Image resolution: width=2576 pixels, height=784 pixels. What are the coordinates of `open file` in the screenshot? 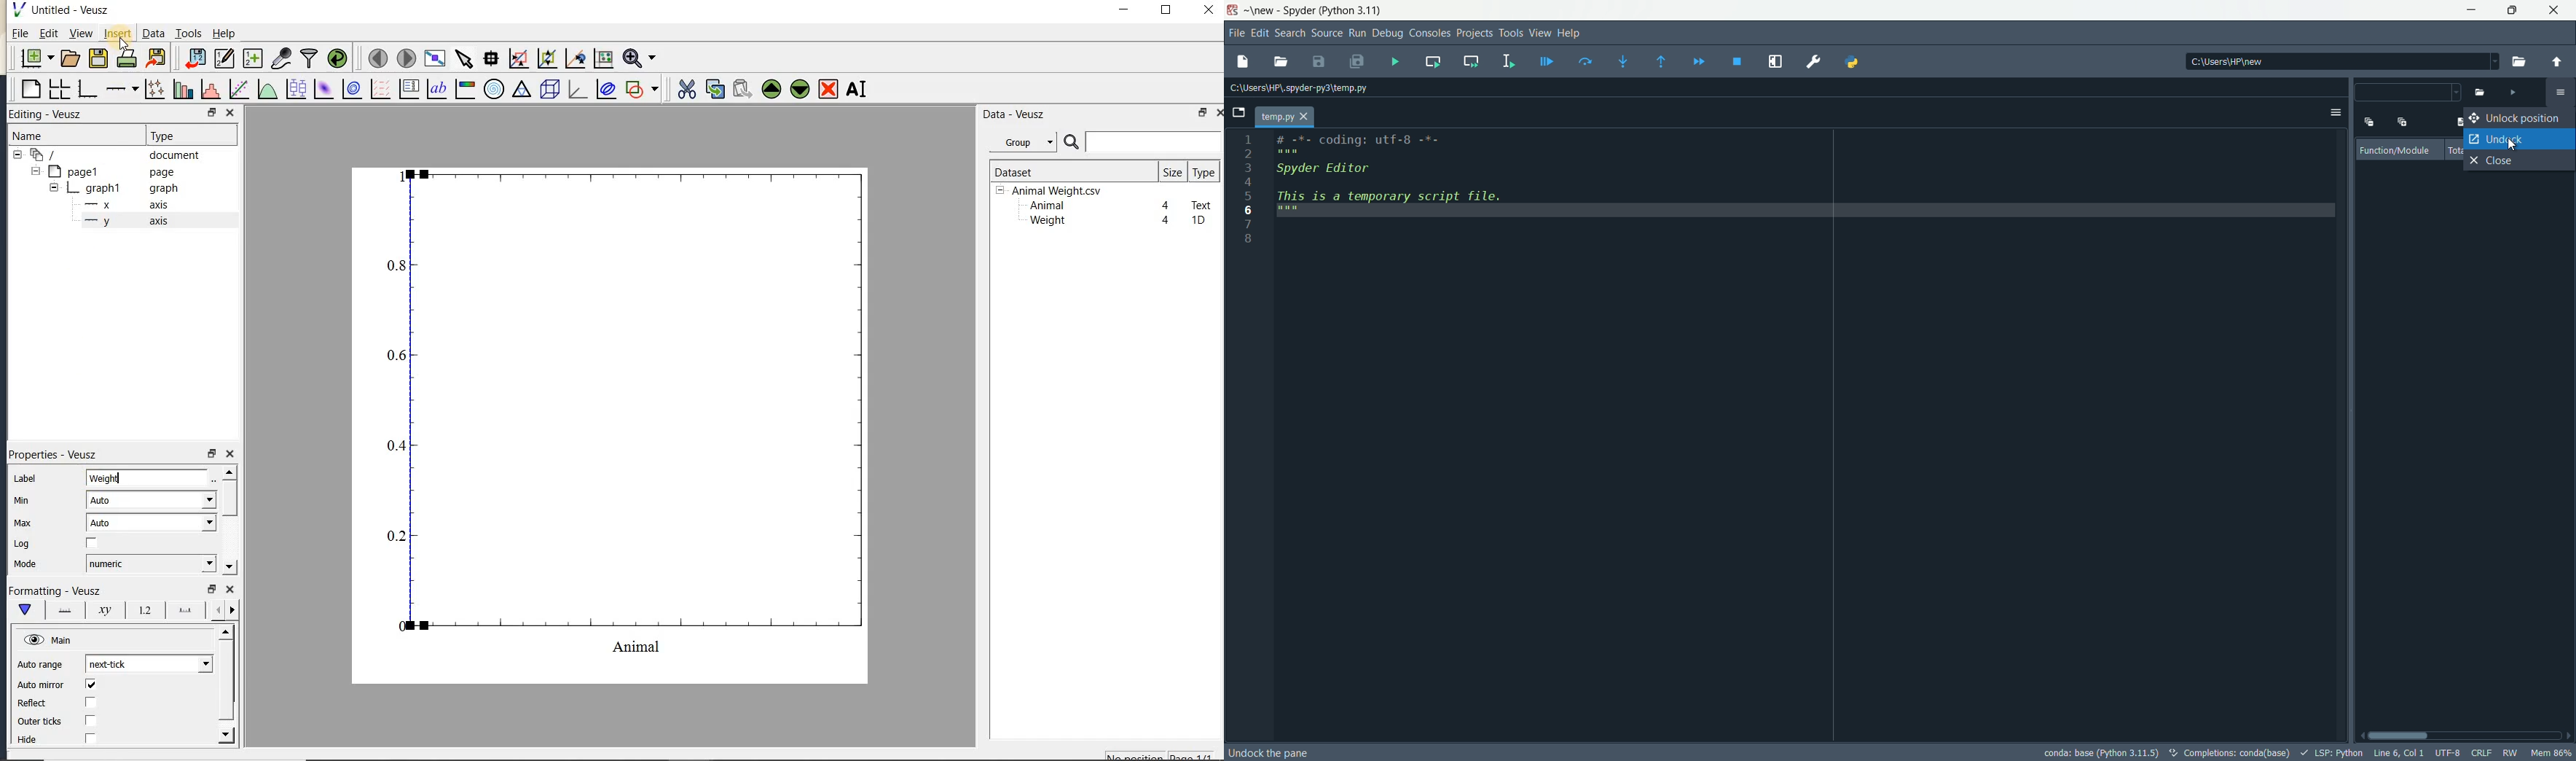 It's located at (1280, 62).